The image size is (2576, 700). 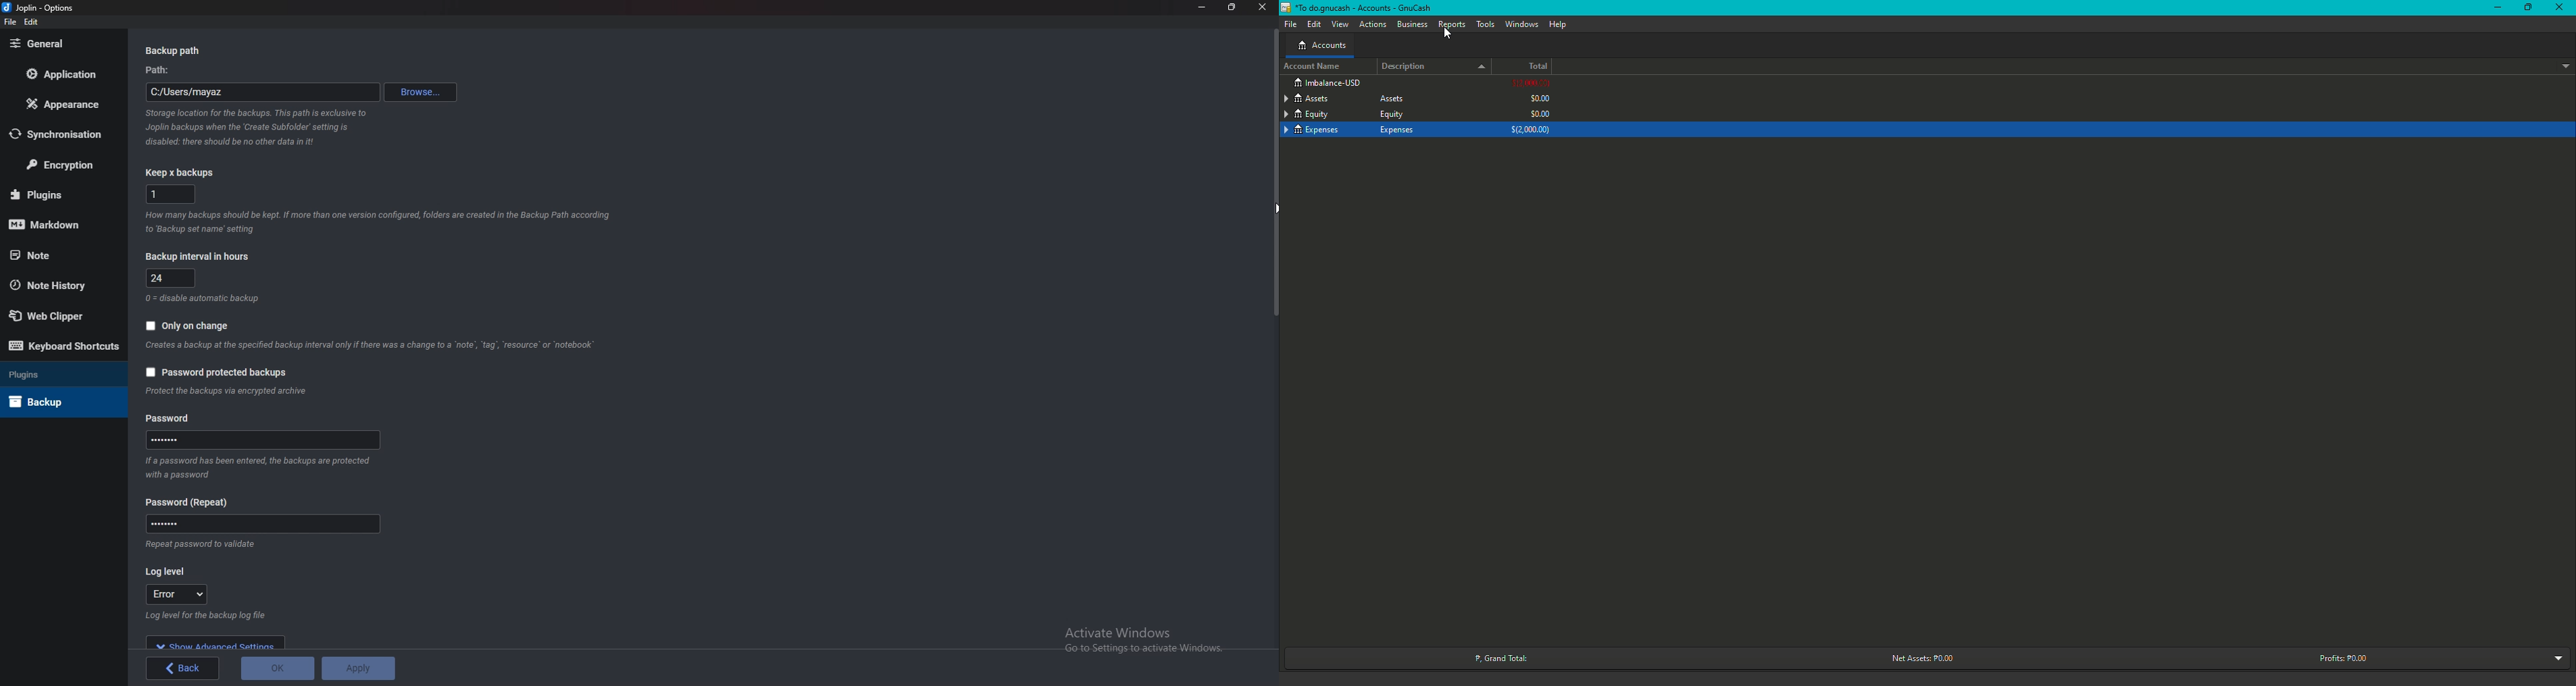 I want to click on close, so click(x=1265, y=7).